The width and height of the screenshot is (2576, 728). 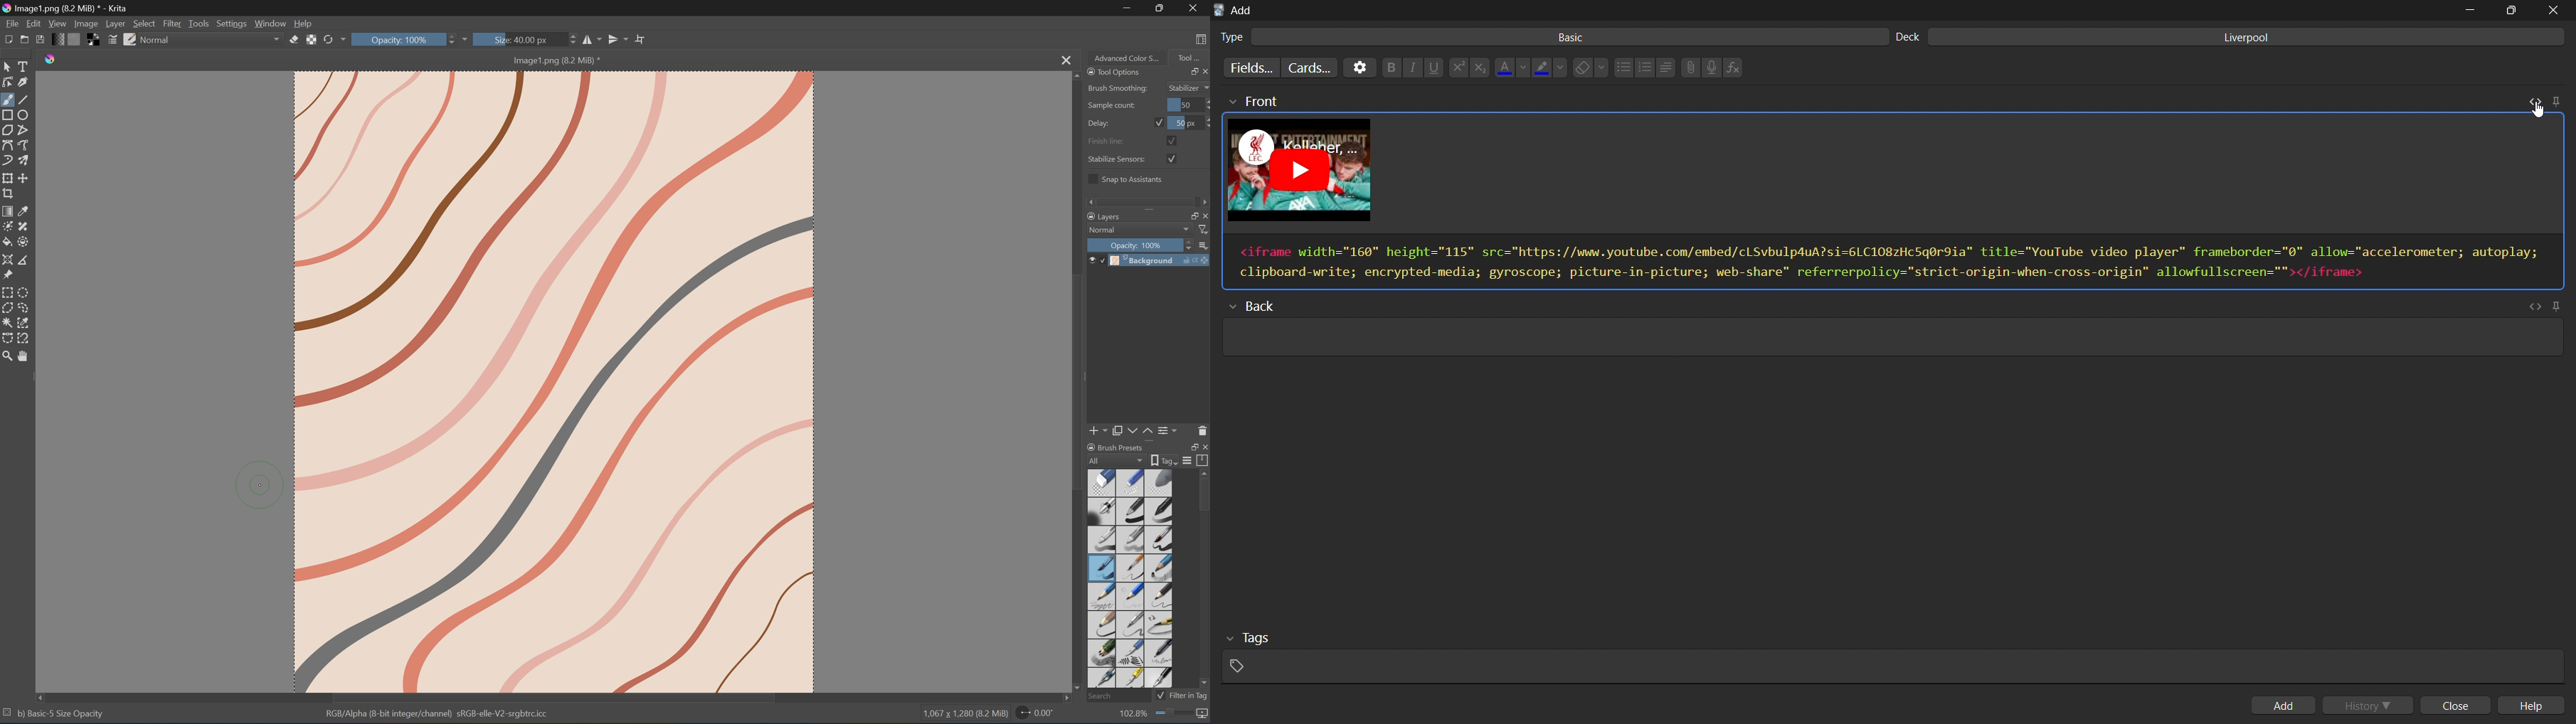 I want to click on 50, so click(x=1182, y=104).